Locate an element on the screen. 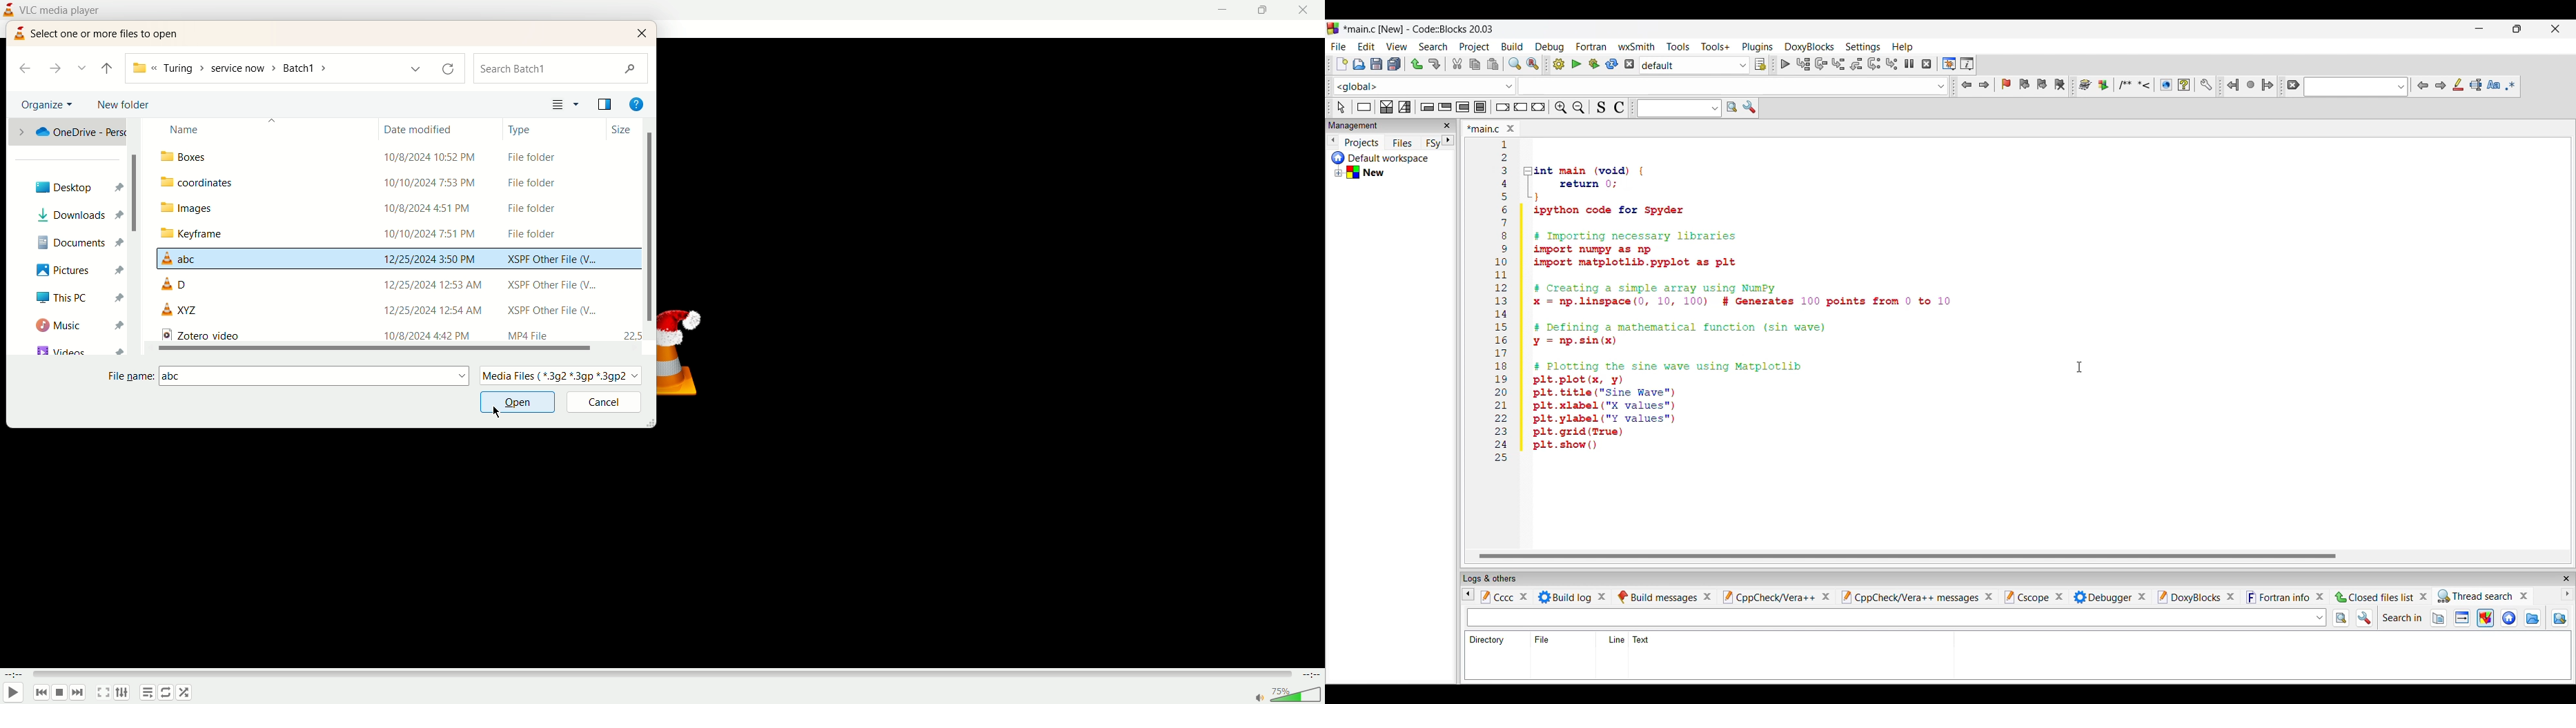 The image size is (2576, 728). Select is located at coordinates (1763, 65).